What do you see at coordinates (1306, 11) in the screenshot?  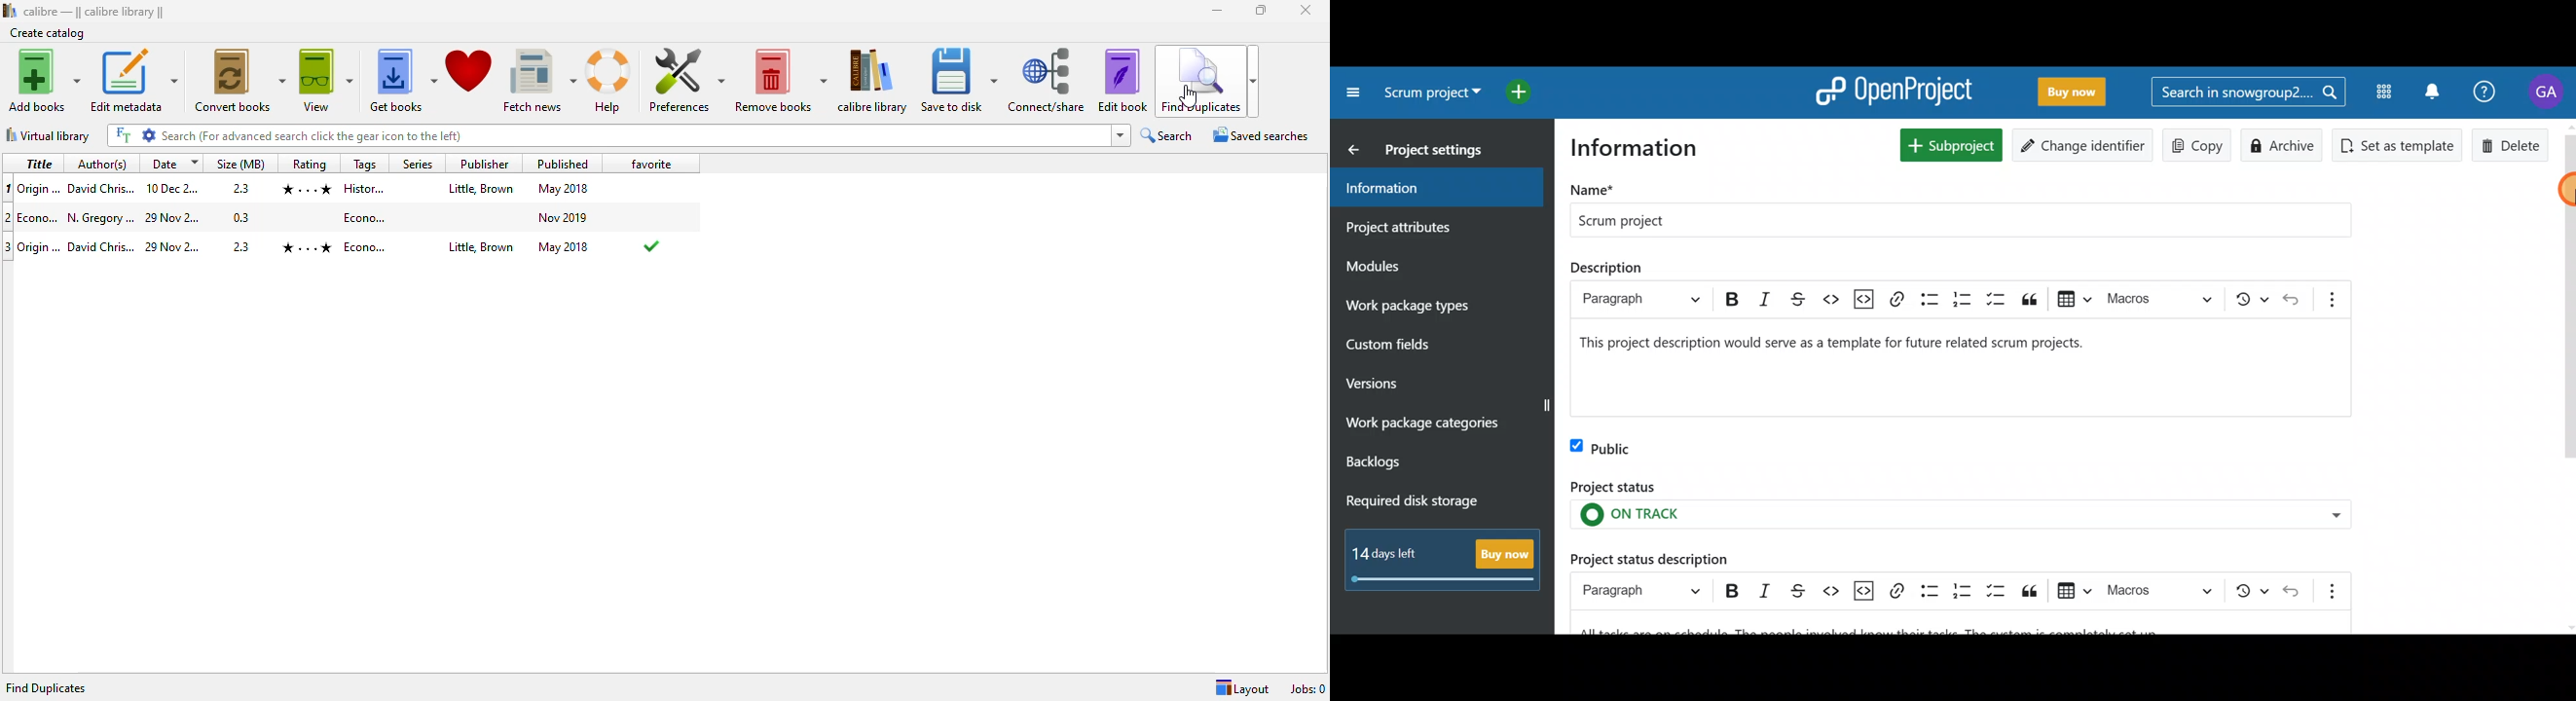 I see `close` at bounding box center [1306, 11].